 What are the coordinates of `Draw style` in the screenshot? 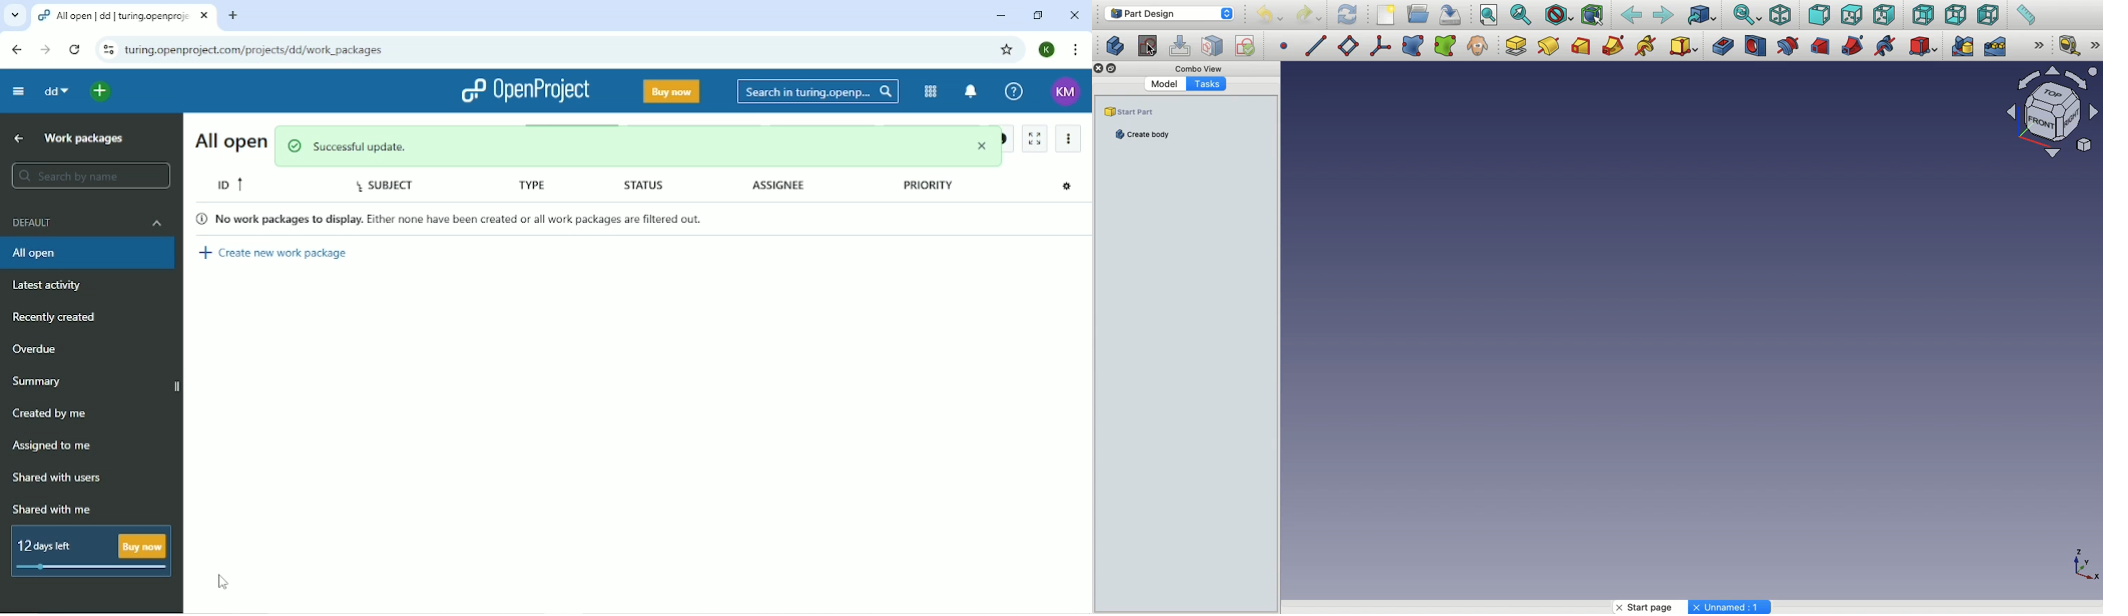 It's located at (1558, 15).